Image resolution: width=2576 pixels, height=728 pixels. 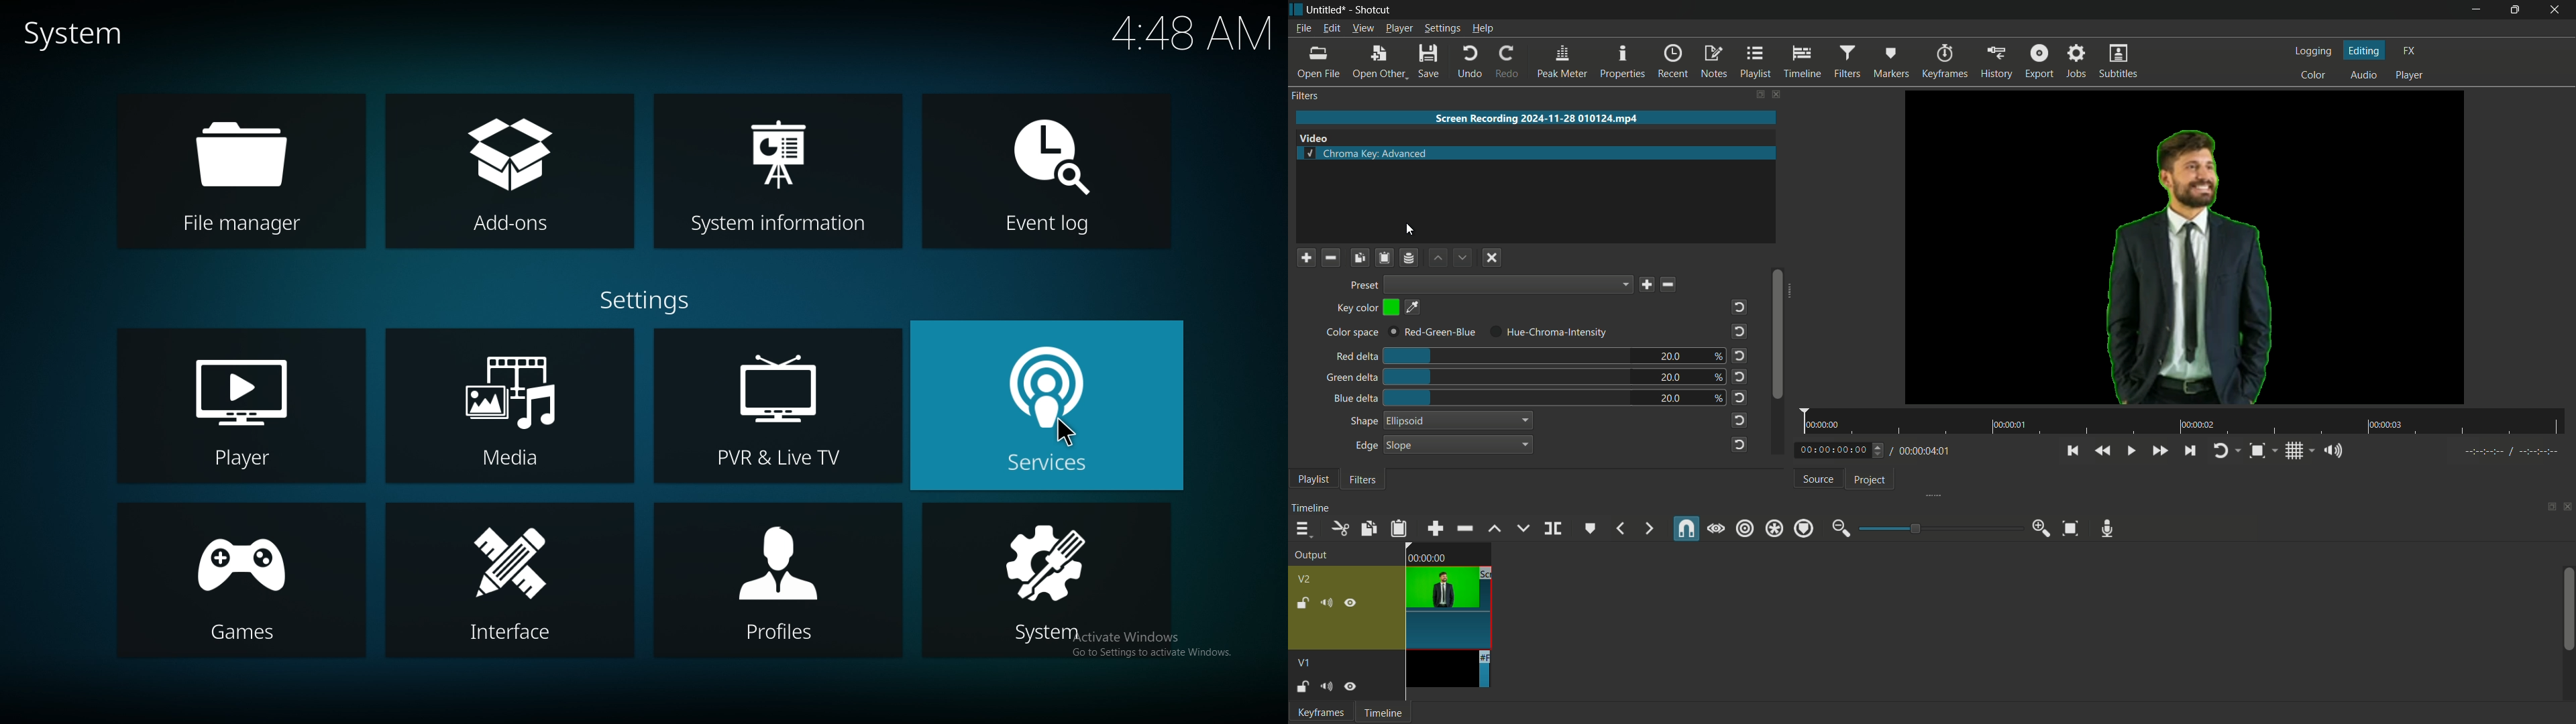 I want to click on toggle play or pause, so click(x=2131, y=452).